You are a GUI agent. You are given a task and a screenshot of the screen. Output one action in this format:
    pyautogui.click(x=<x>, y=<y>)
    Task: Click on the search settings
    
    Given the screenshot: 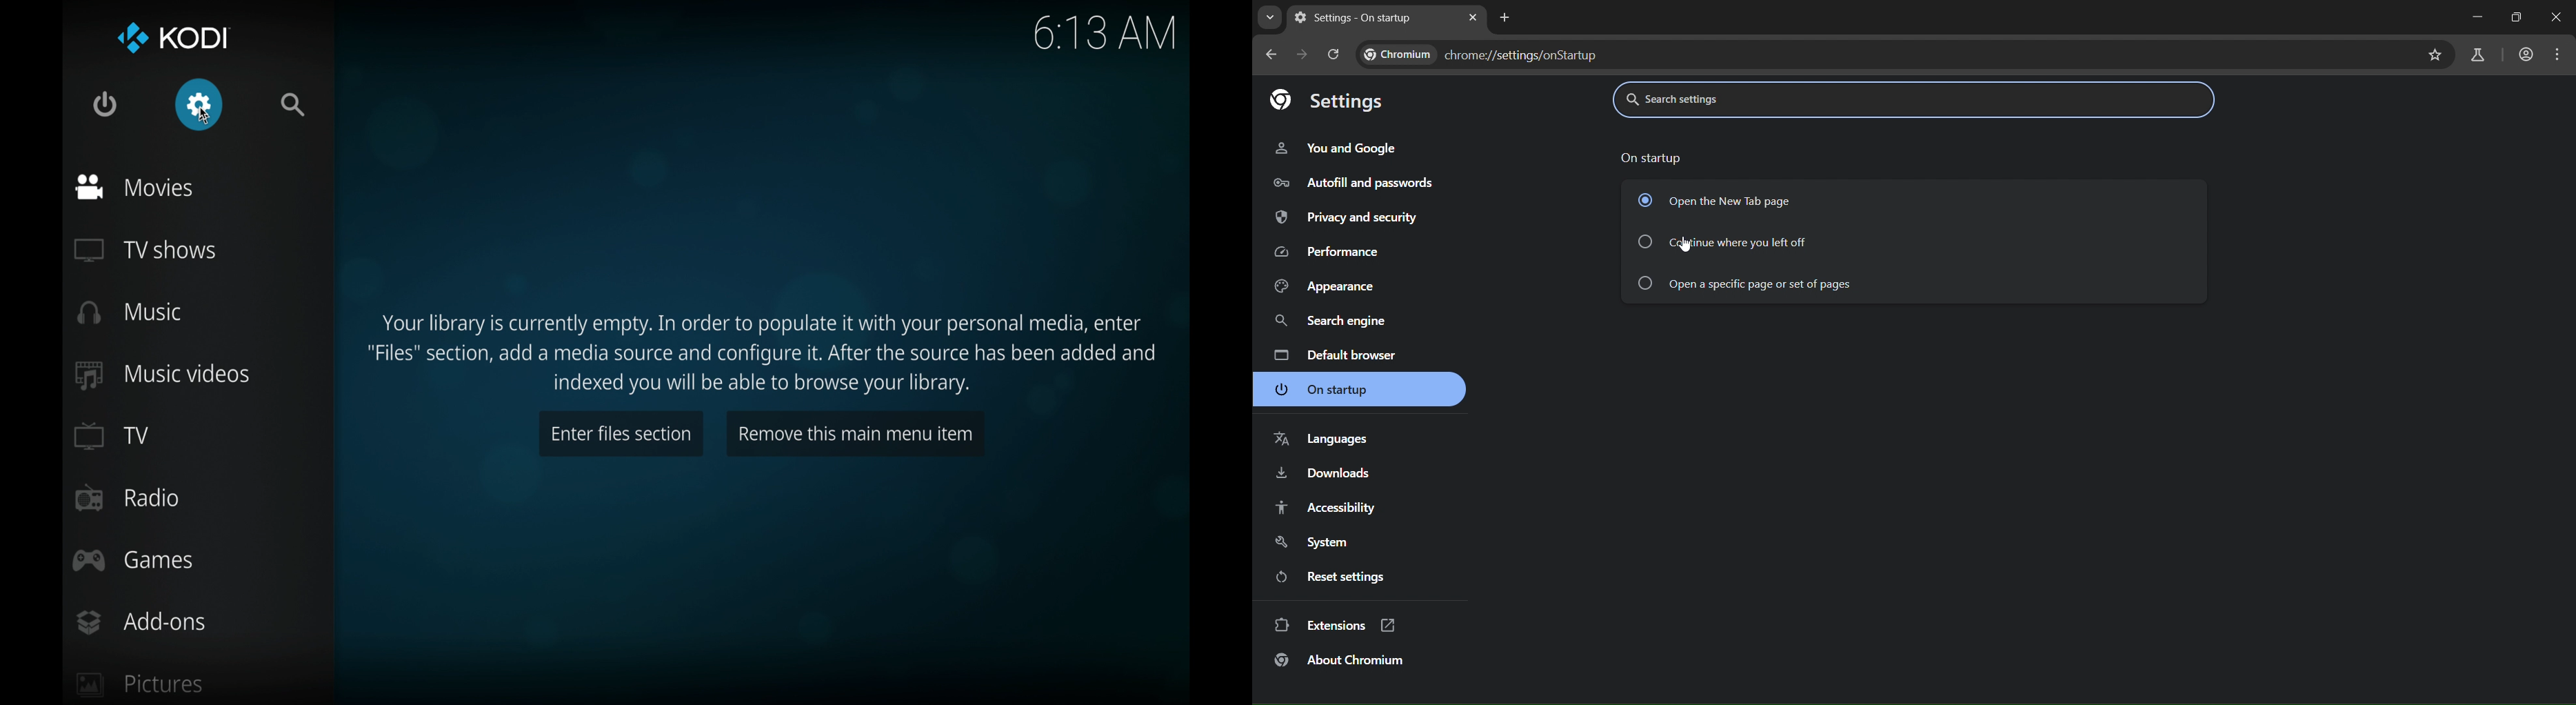 What is the action you would take?
    pyautogui.click(x=1758, y=99)
    